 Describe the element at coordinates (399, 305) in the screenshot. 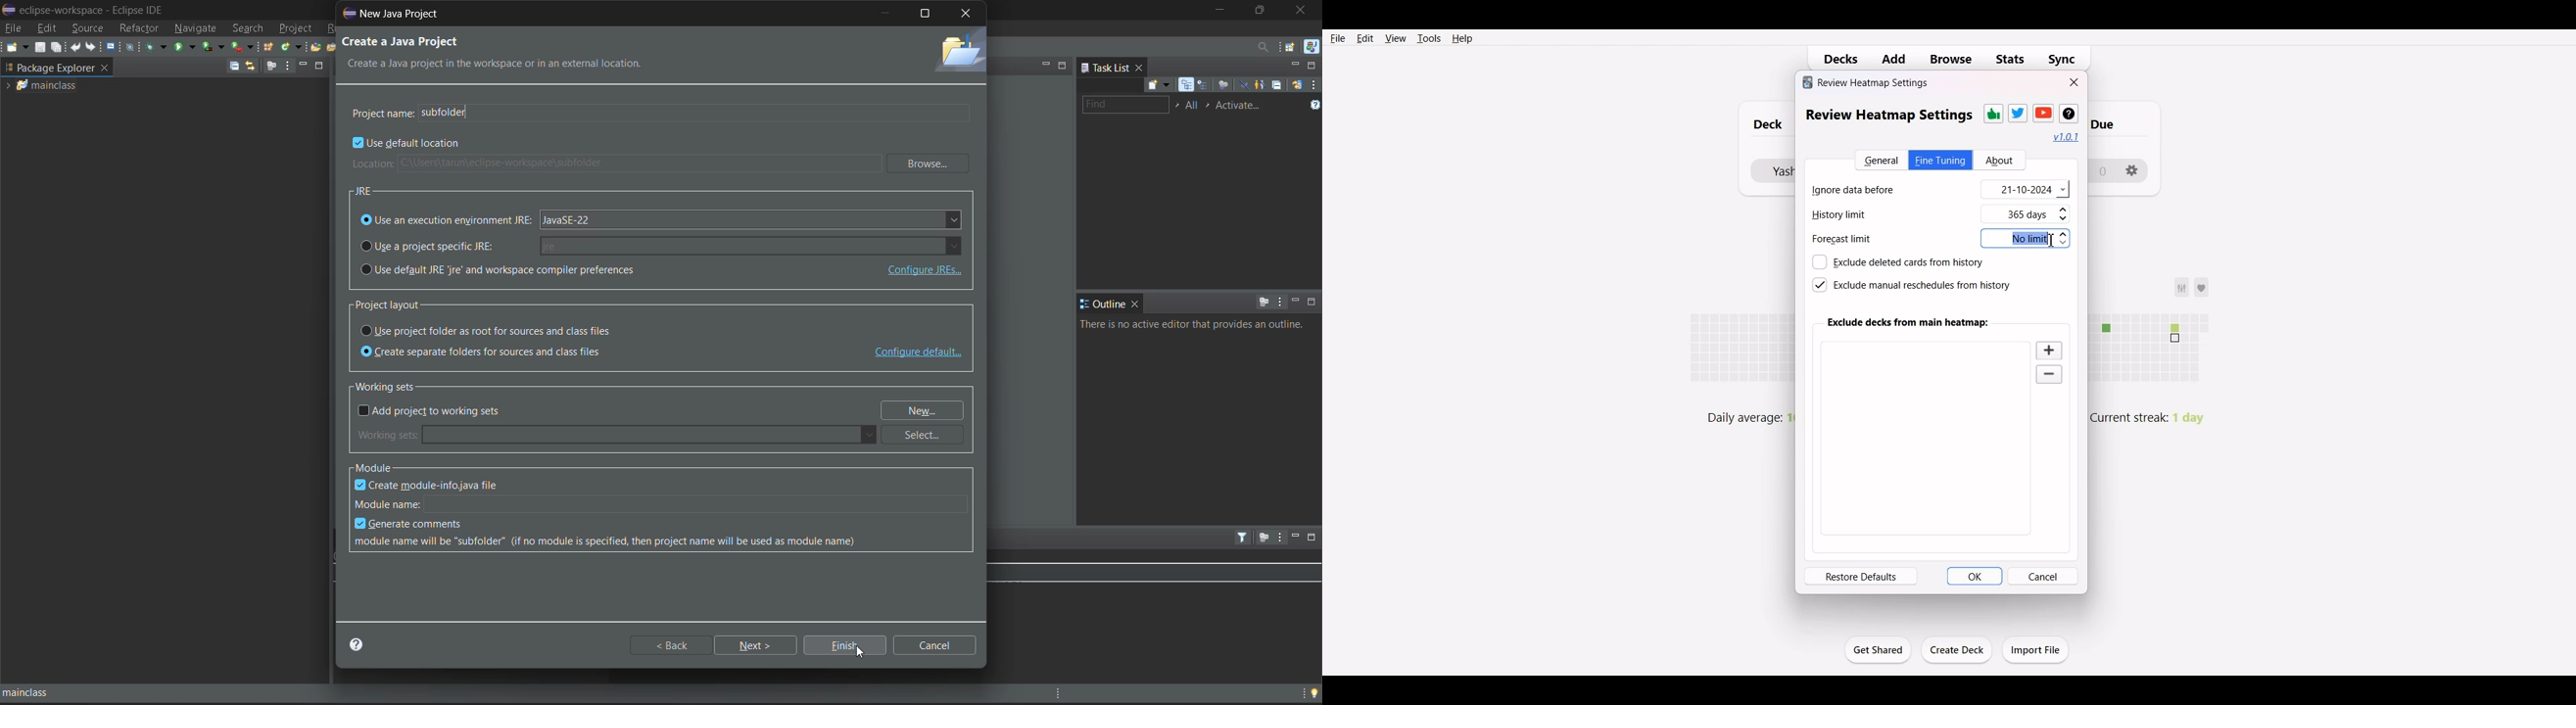

I see `project layout` at that location.